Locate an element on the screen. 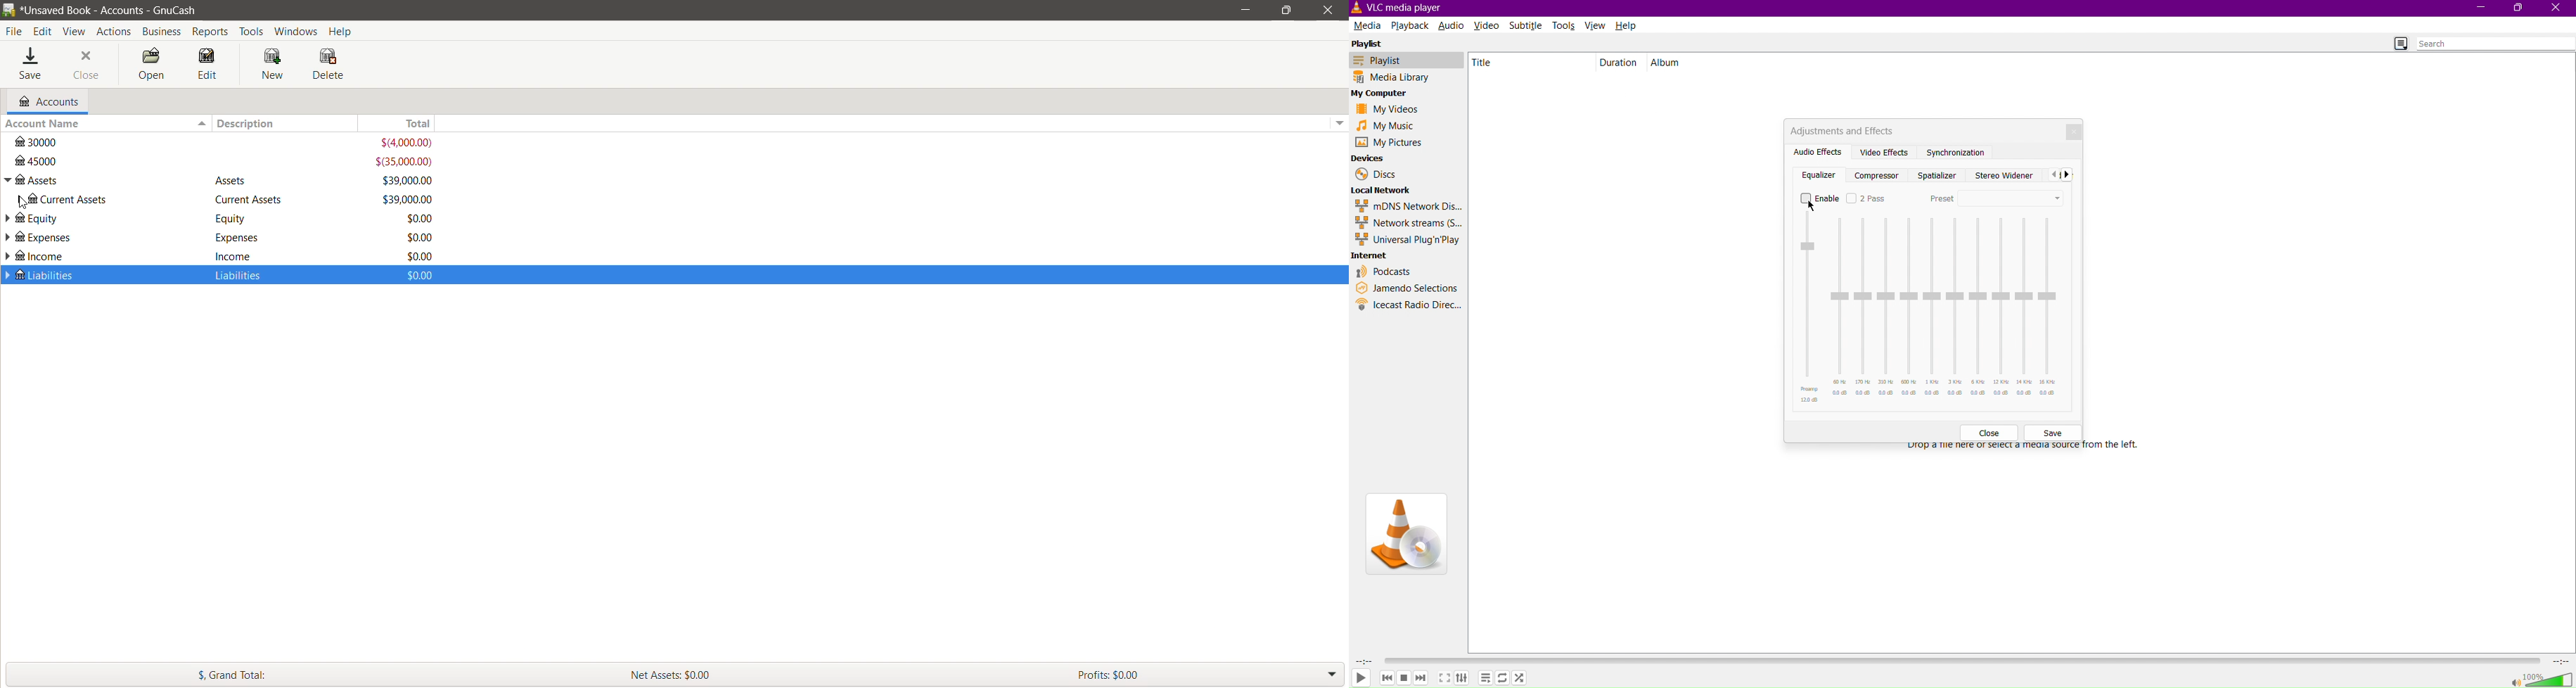  My Music is located at coordinates (1387, 127).